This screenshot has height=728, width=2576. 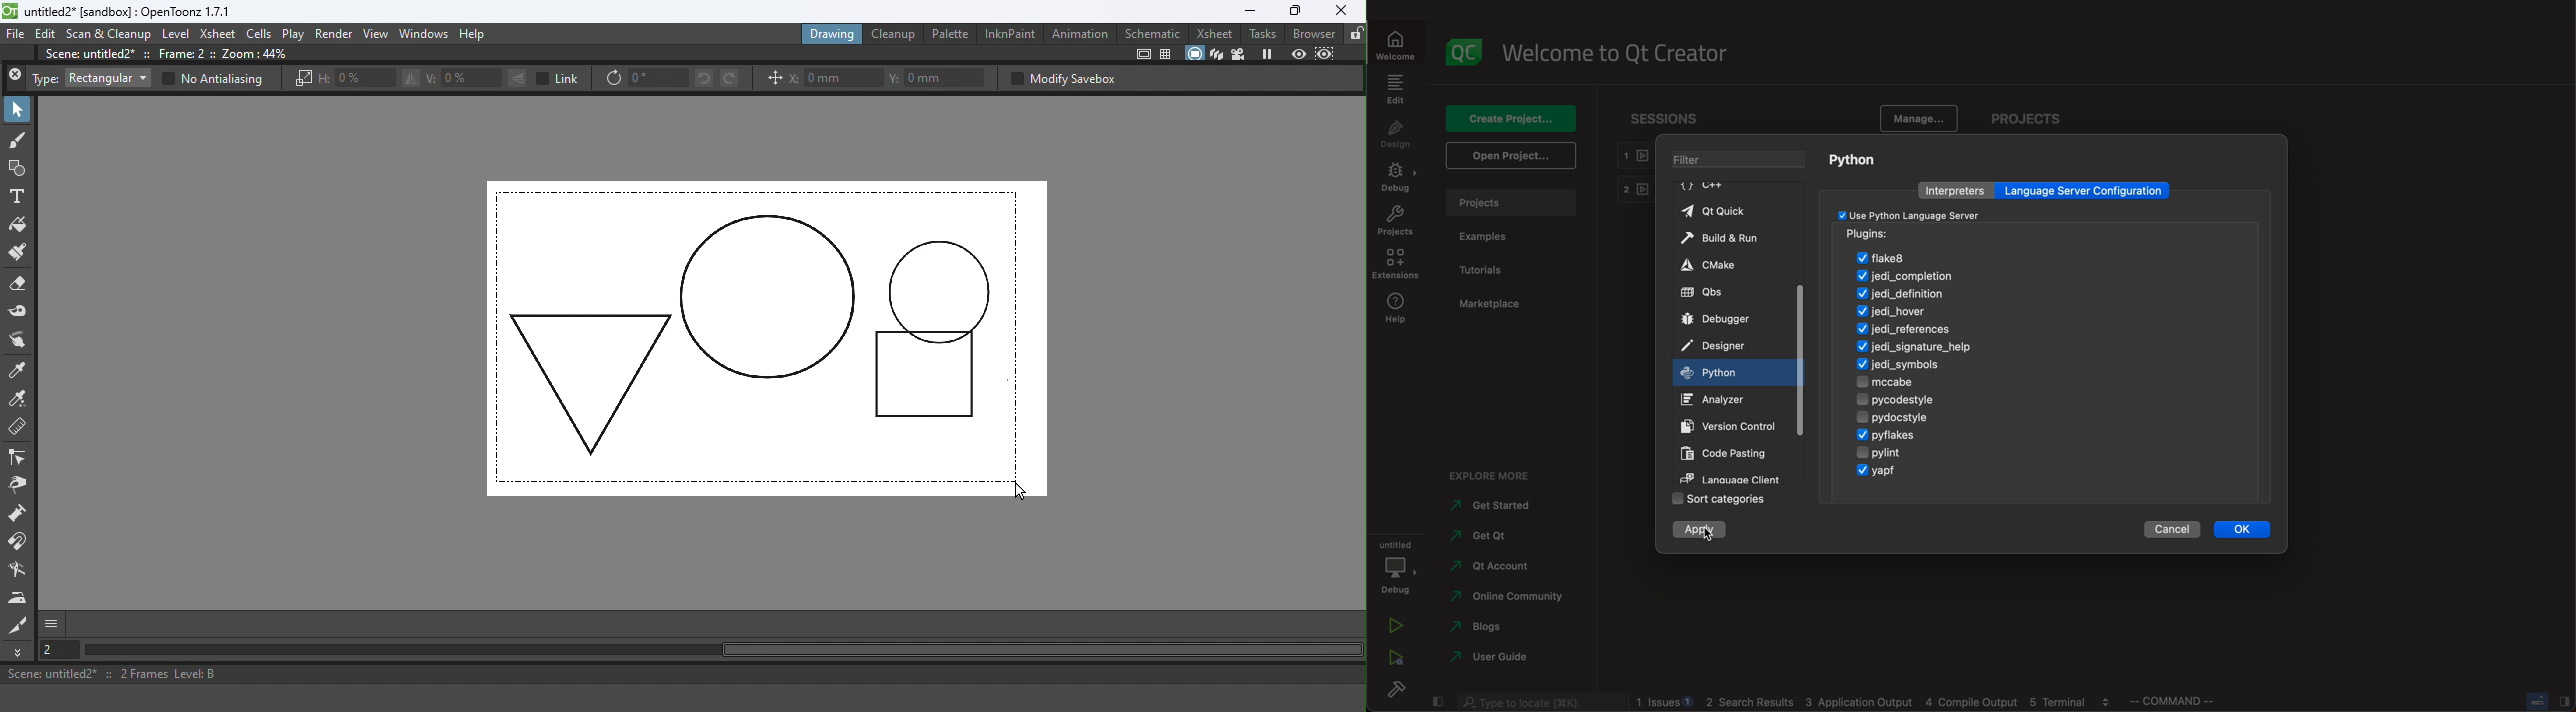 What do you see at coordinates (1867, 235) in the screenshot?
I see `pugins` at bounding box center [1867, 235].